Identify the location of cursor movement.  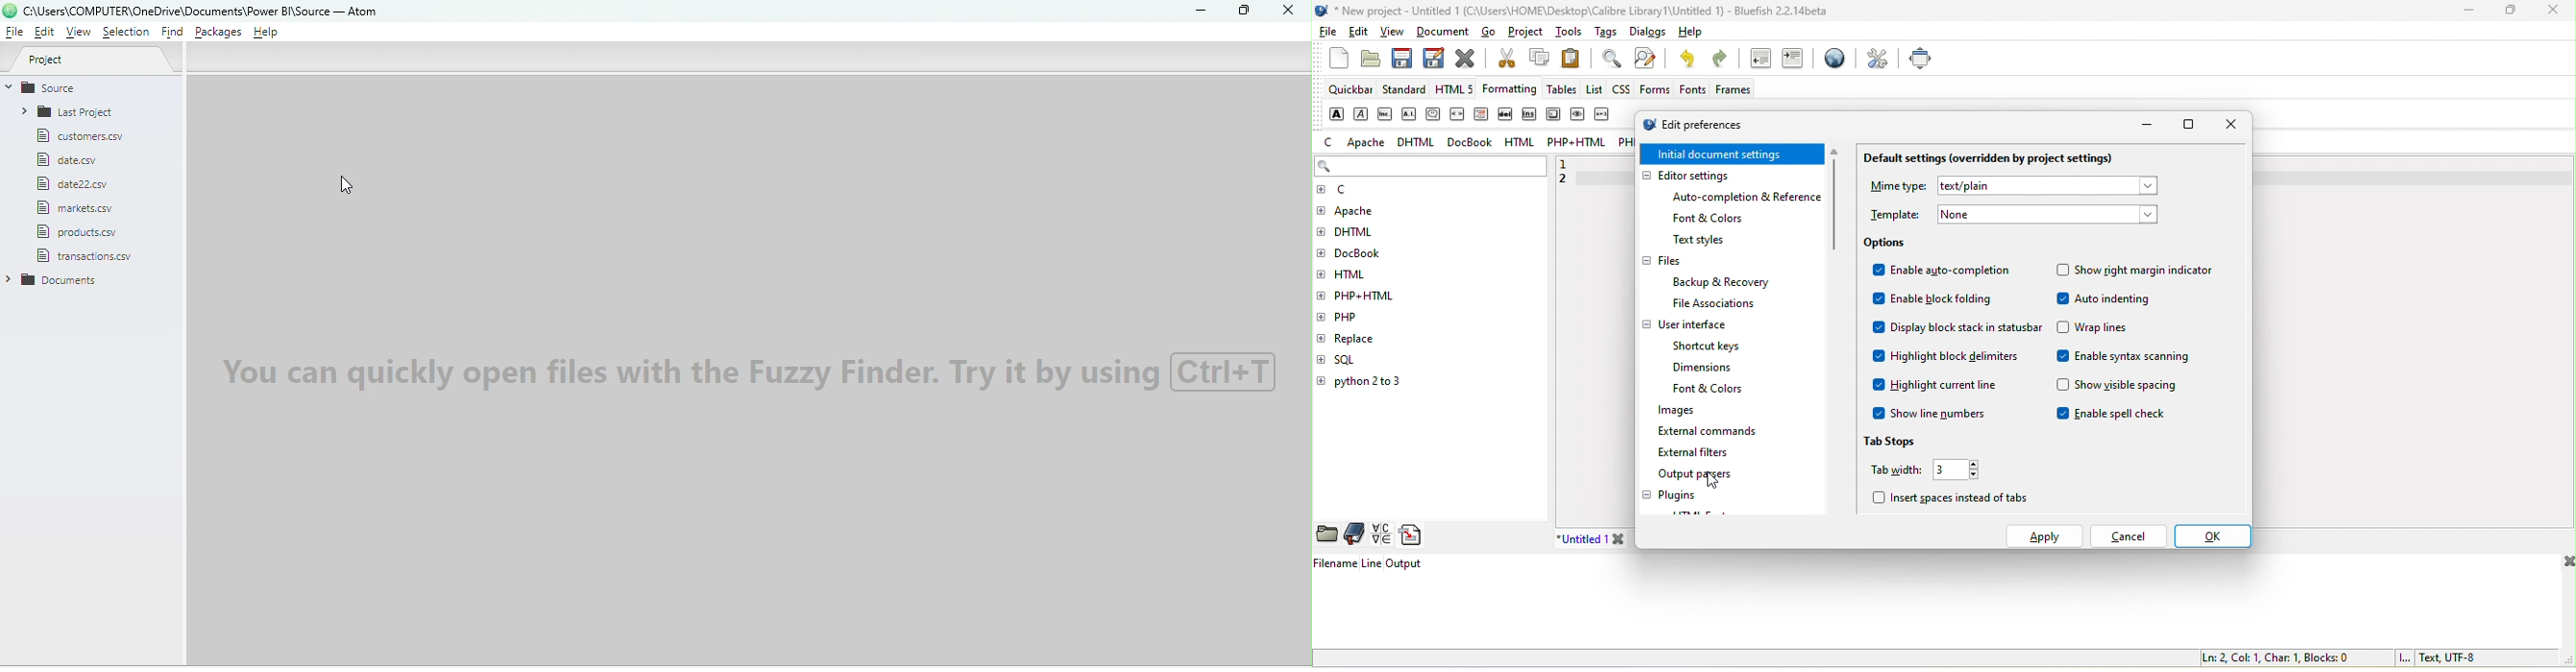
(1716, 482).